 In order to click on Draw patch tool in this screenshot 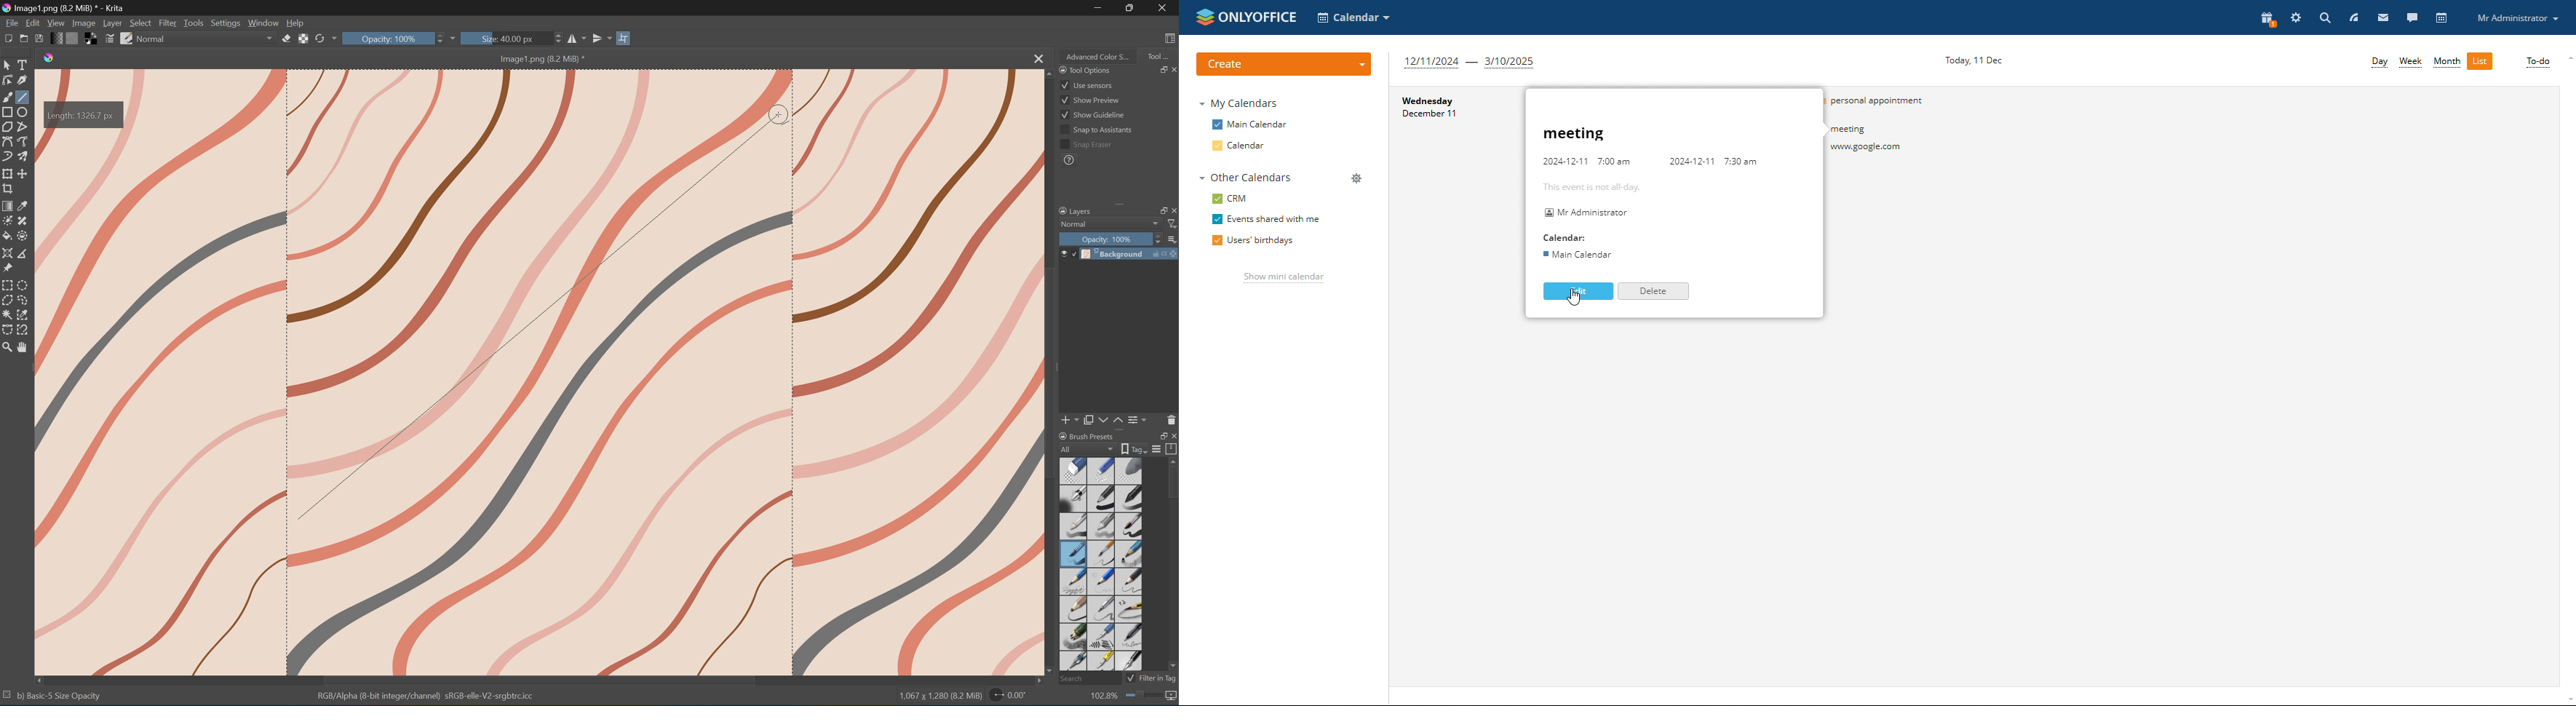, I will do `click(22, 221)`.